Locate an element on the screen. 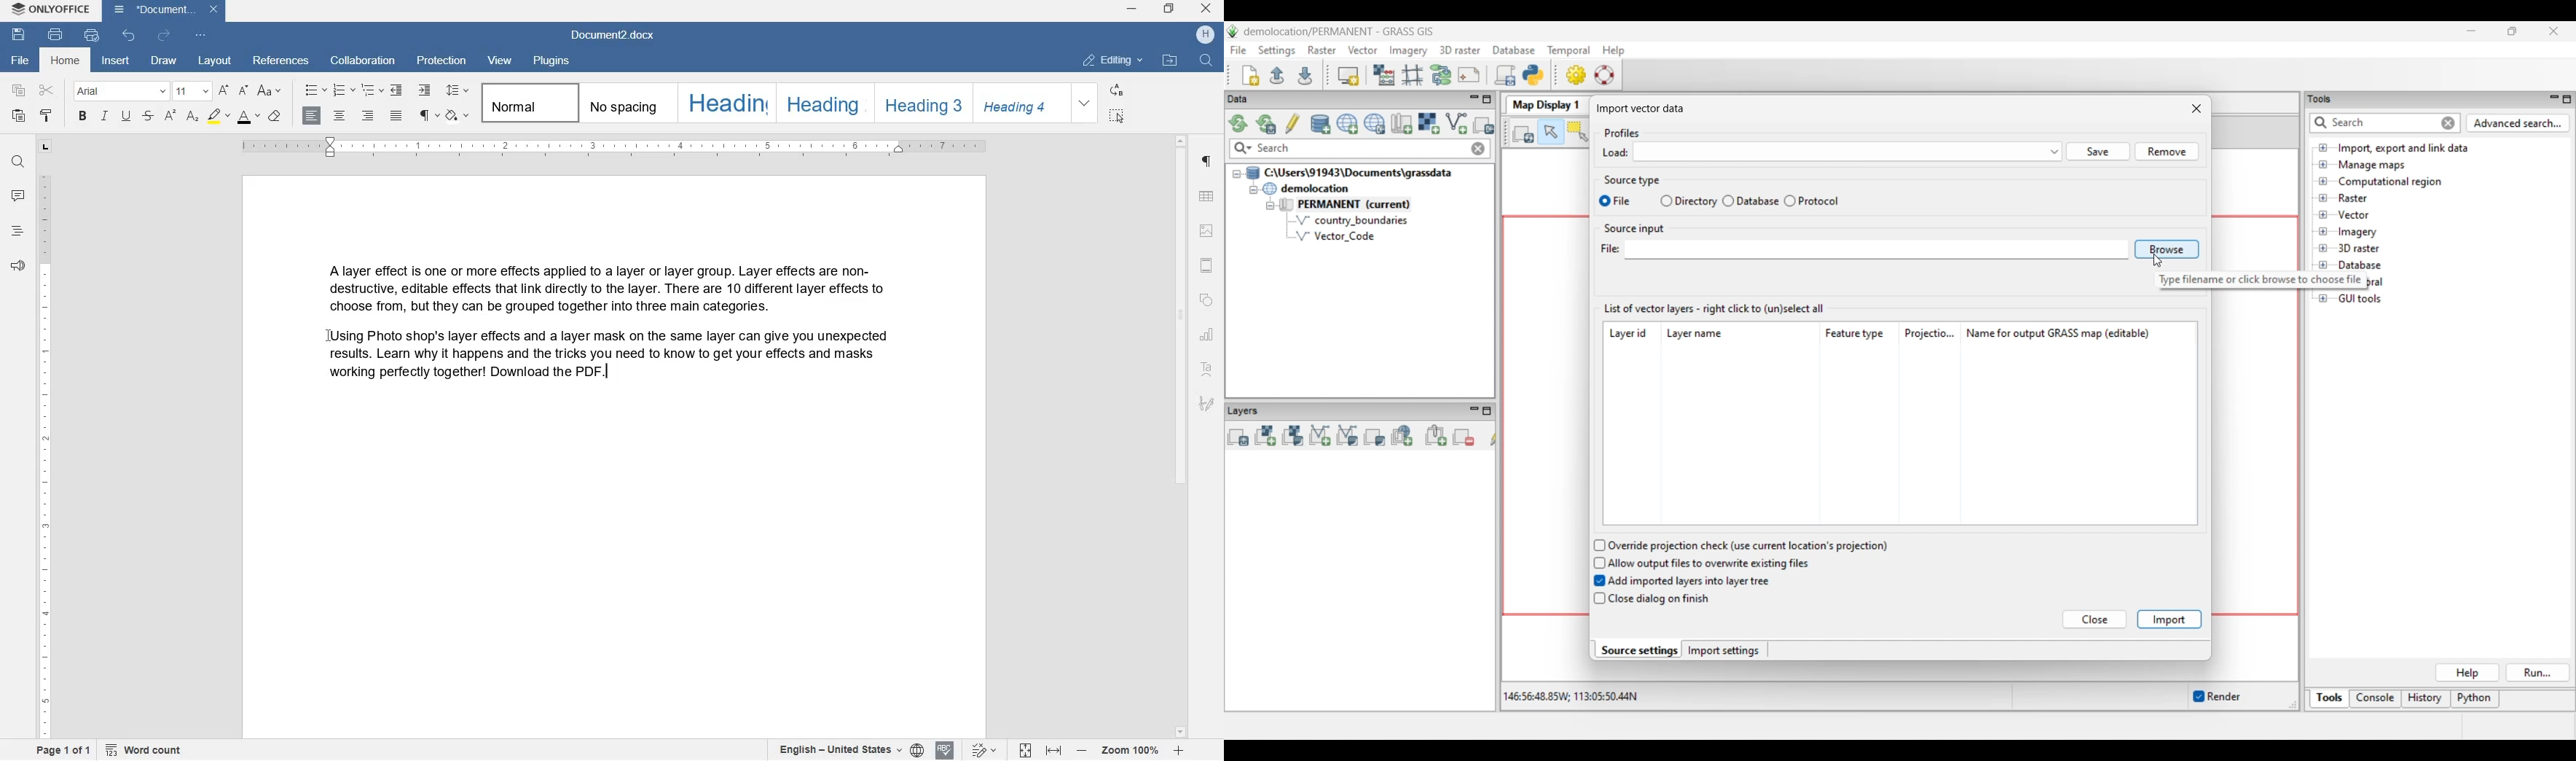  PROTECTION is located at coordinates (441, 61).